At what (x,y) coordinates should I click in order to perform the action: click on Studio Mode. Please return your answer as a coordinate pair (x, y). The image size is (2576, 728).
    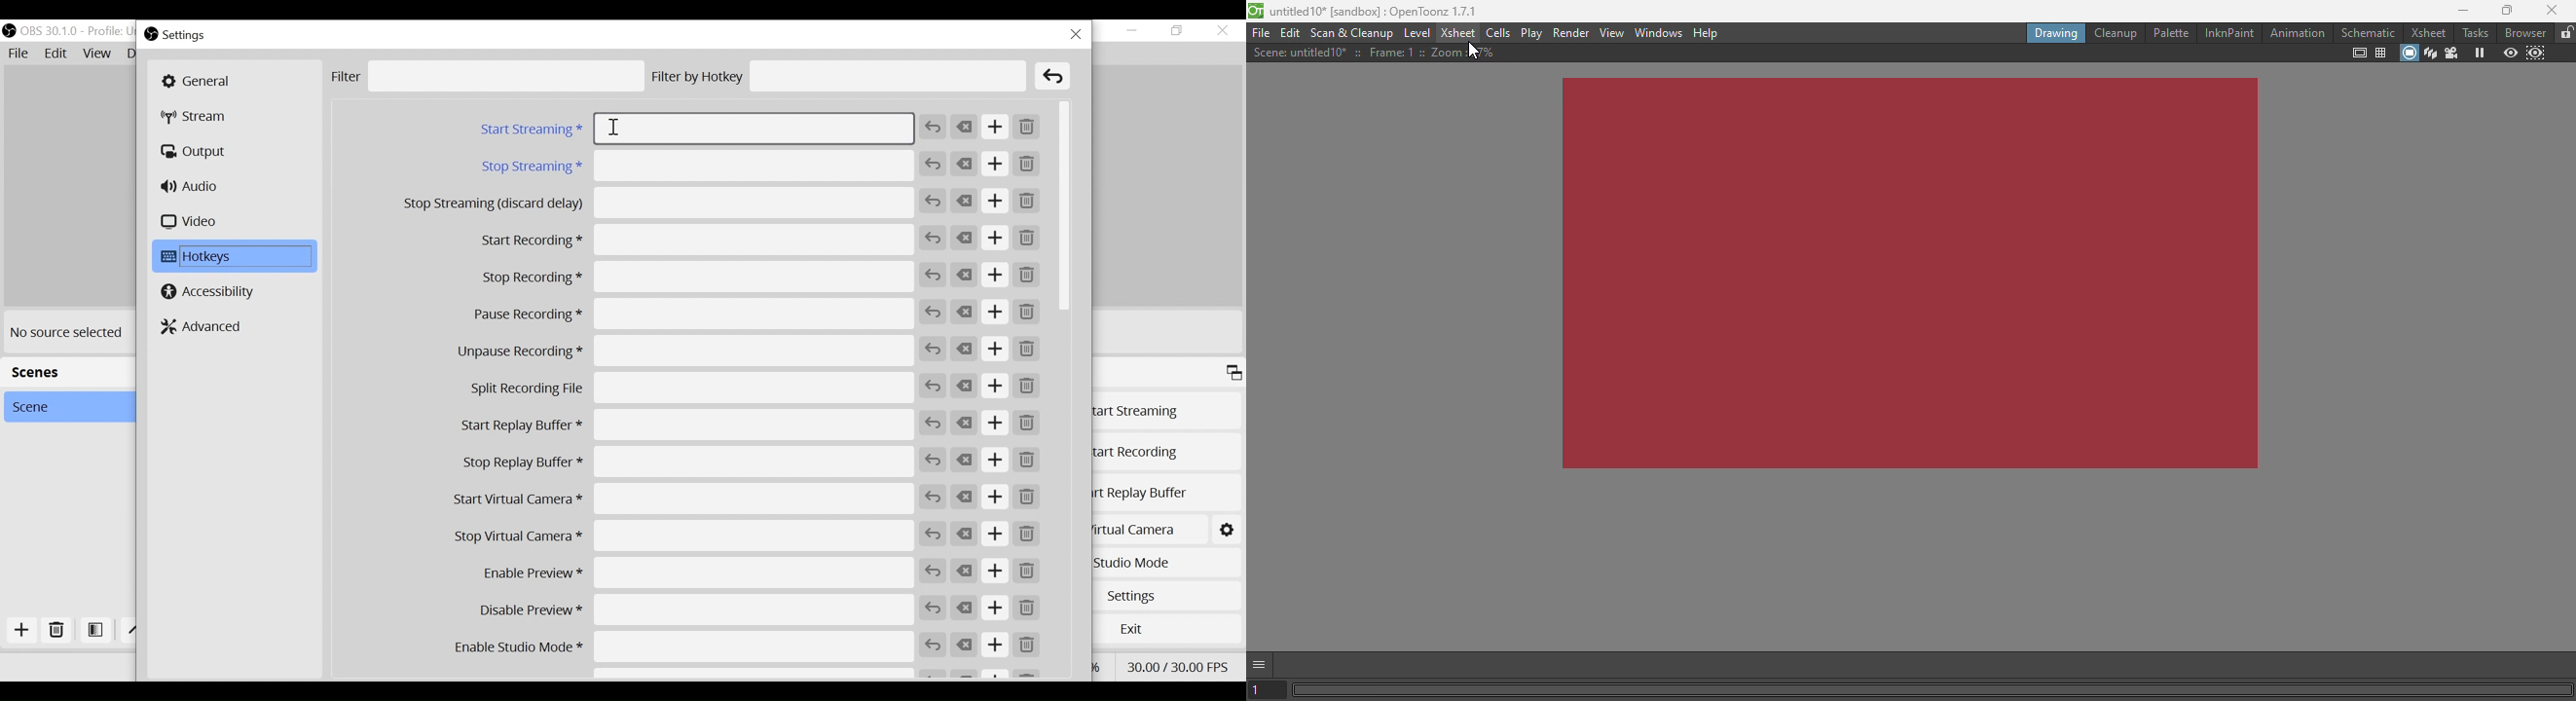
    Looking at the image, I should click on (1165, 563).